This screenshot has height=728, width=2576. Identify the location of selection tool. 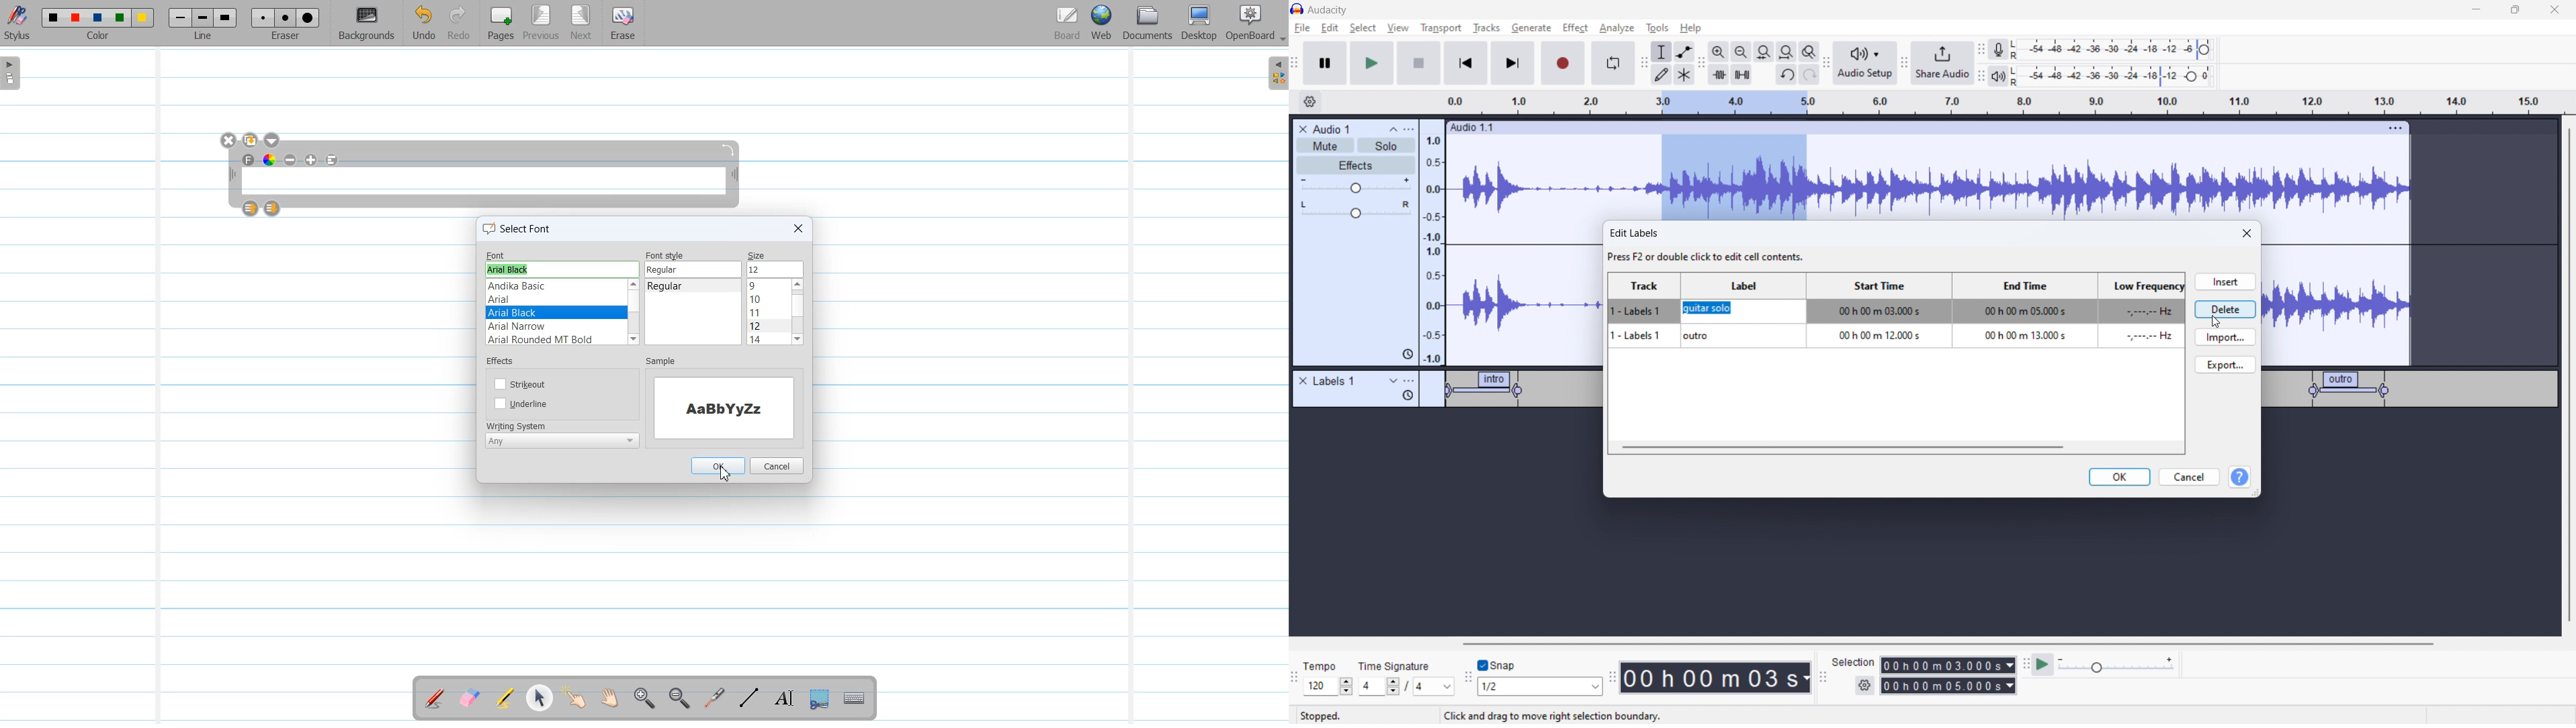
(1662, 52).